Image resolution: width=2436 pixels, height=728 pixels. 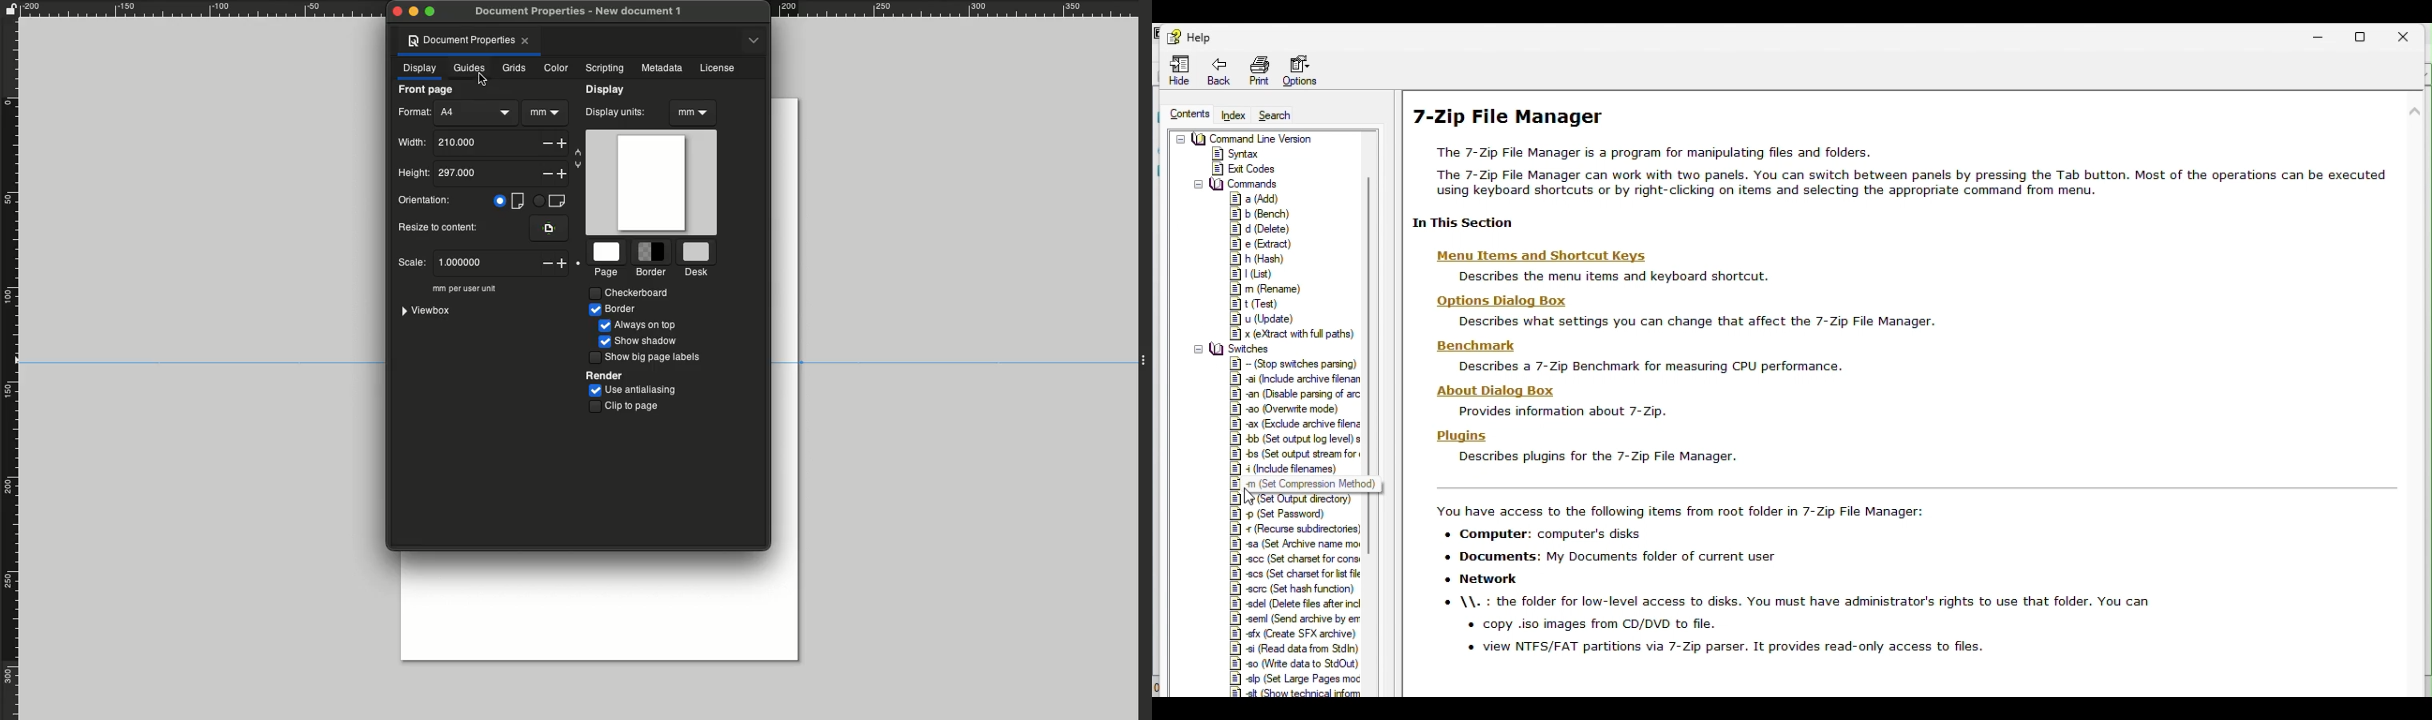 What do you see at coordinates (650, 182) in the screenshot?
I see `Canvas` at bounding box center [650, 182].